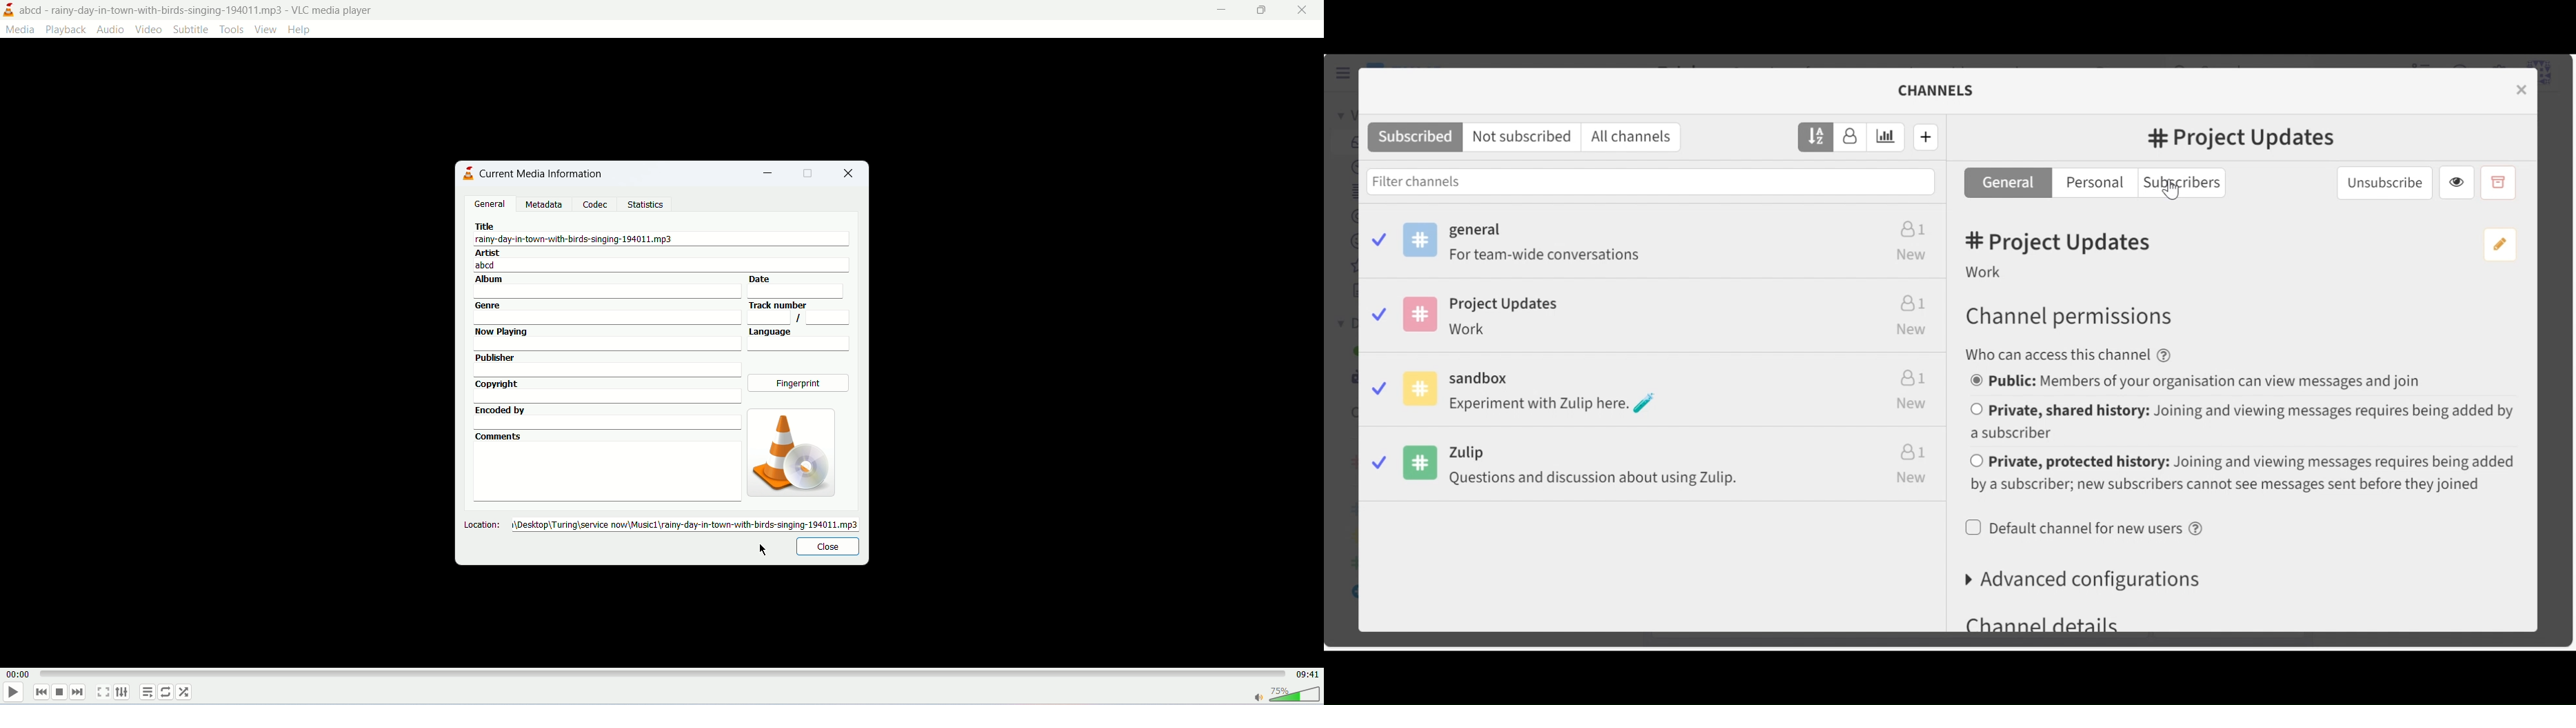 Image resolution: width=2576 pixels, height=728 pixels. I want to click on media, so click(23, 30).